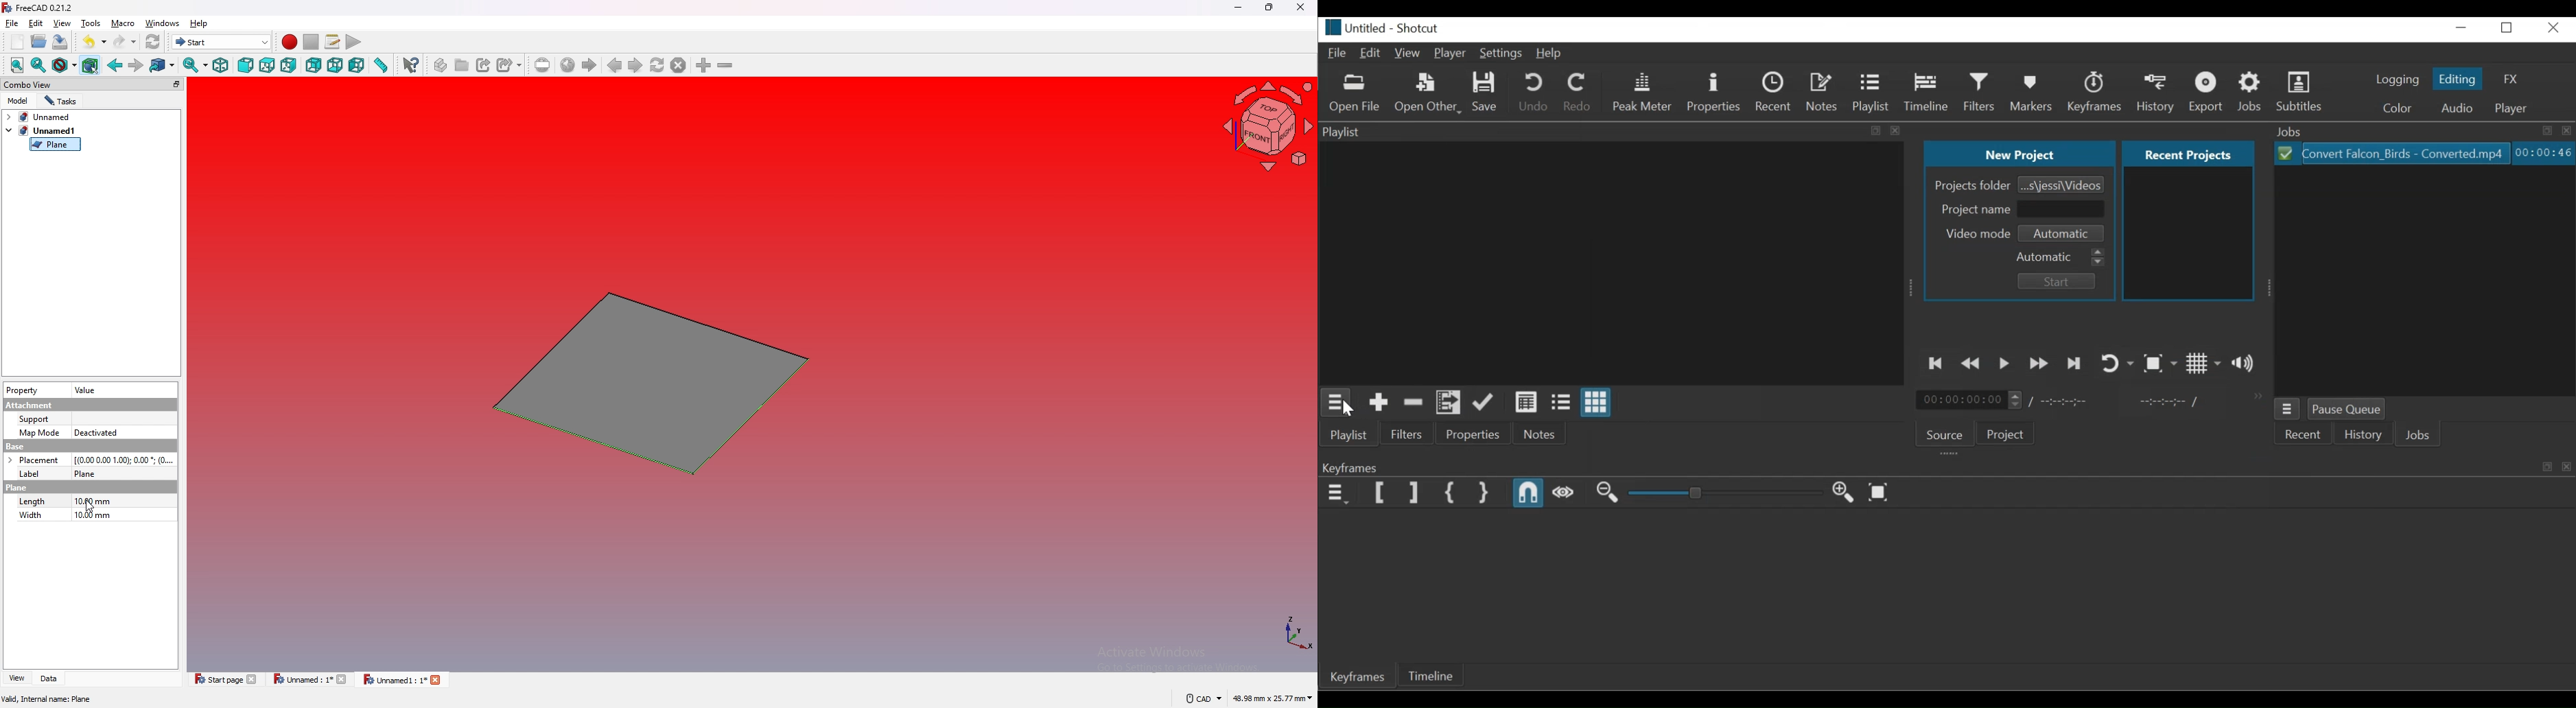 The width and height of the screenshot is (2576, 728). What do you see at coordinates (1431, 675) in the screenshot?
I see `Timeline` at bounding box center [1431, 675].